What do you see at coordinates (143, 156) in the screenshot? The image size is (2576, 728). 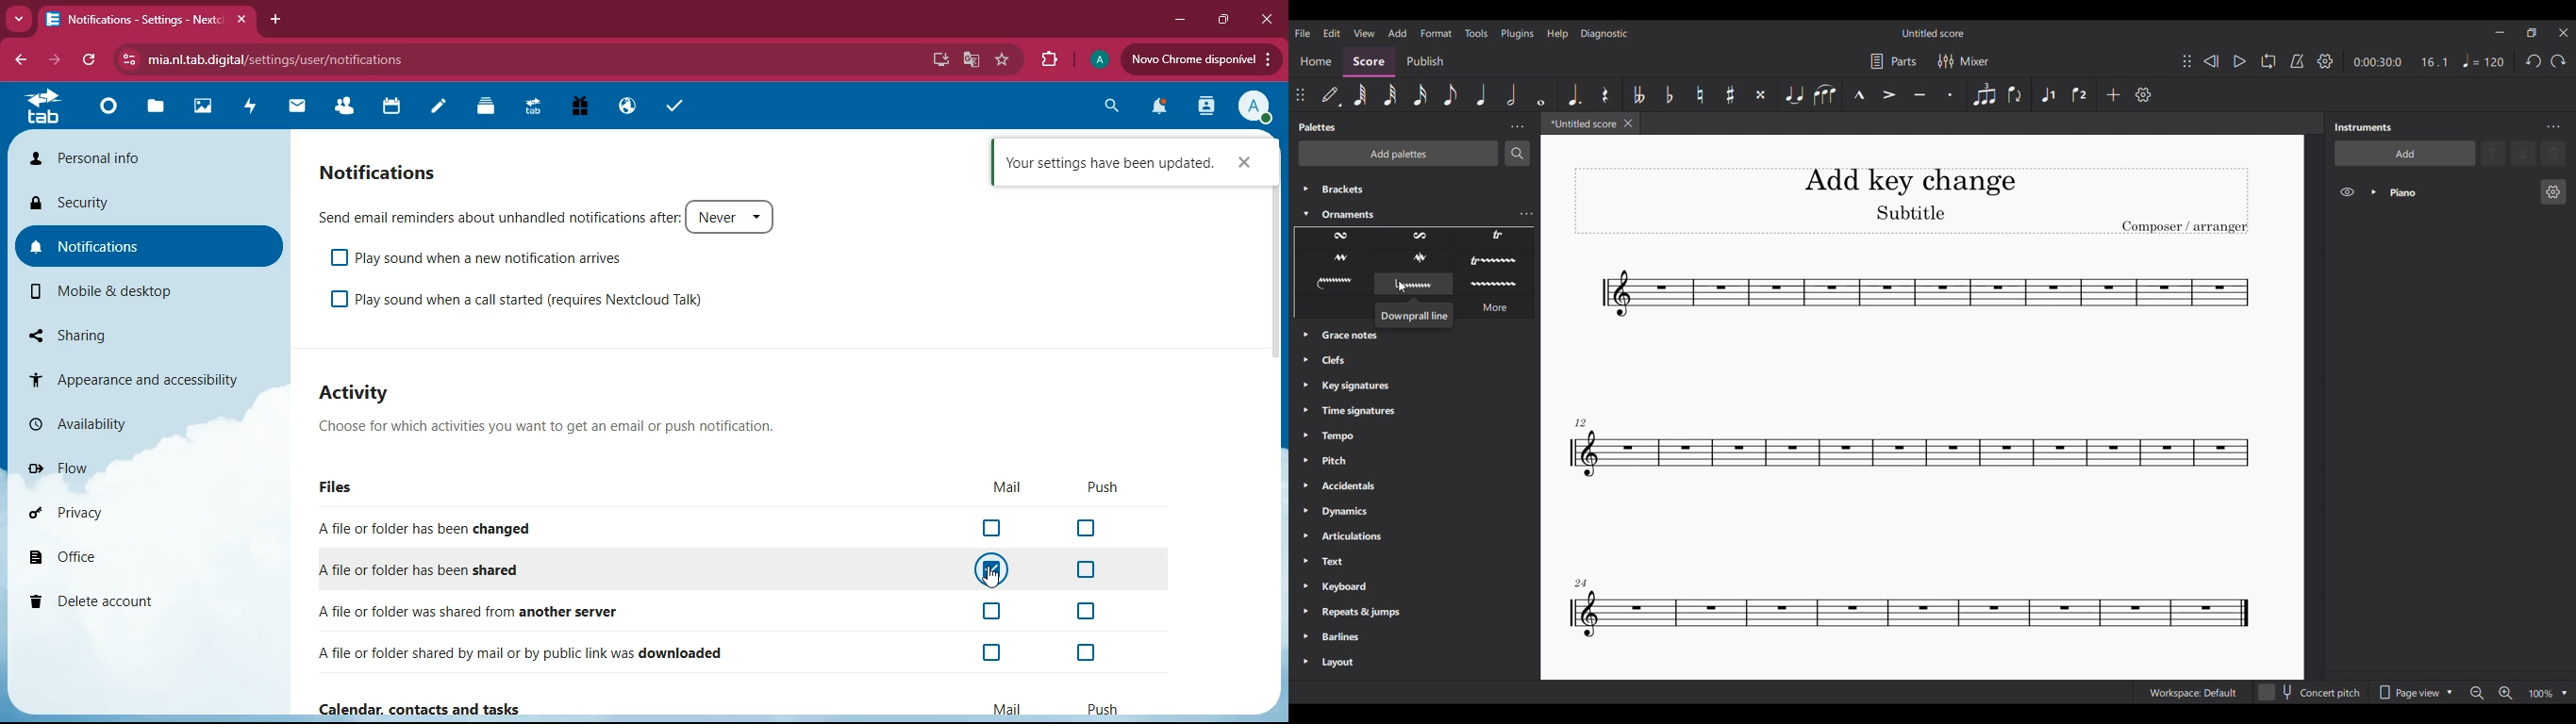 I see `personal info` at bounding box center [143, 156].